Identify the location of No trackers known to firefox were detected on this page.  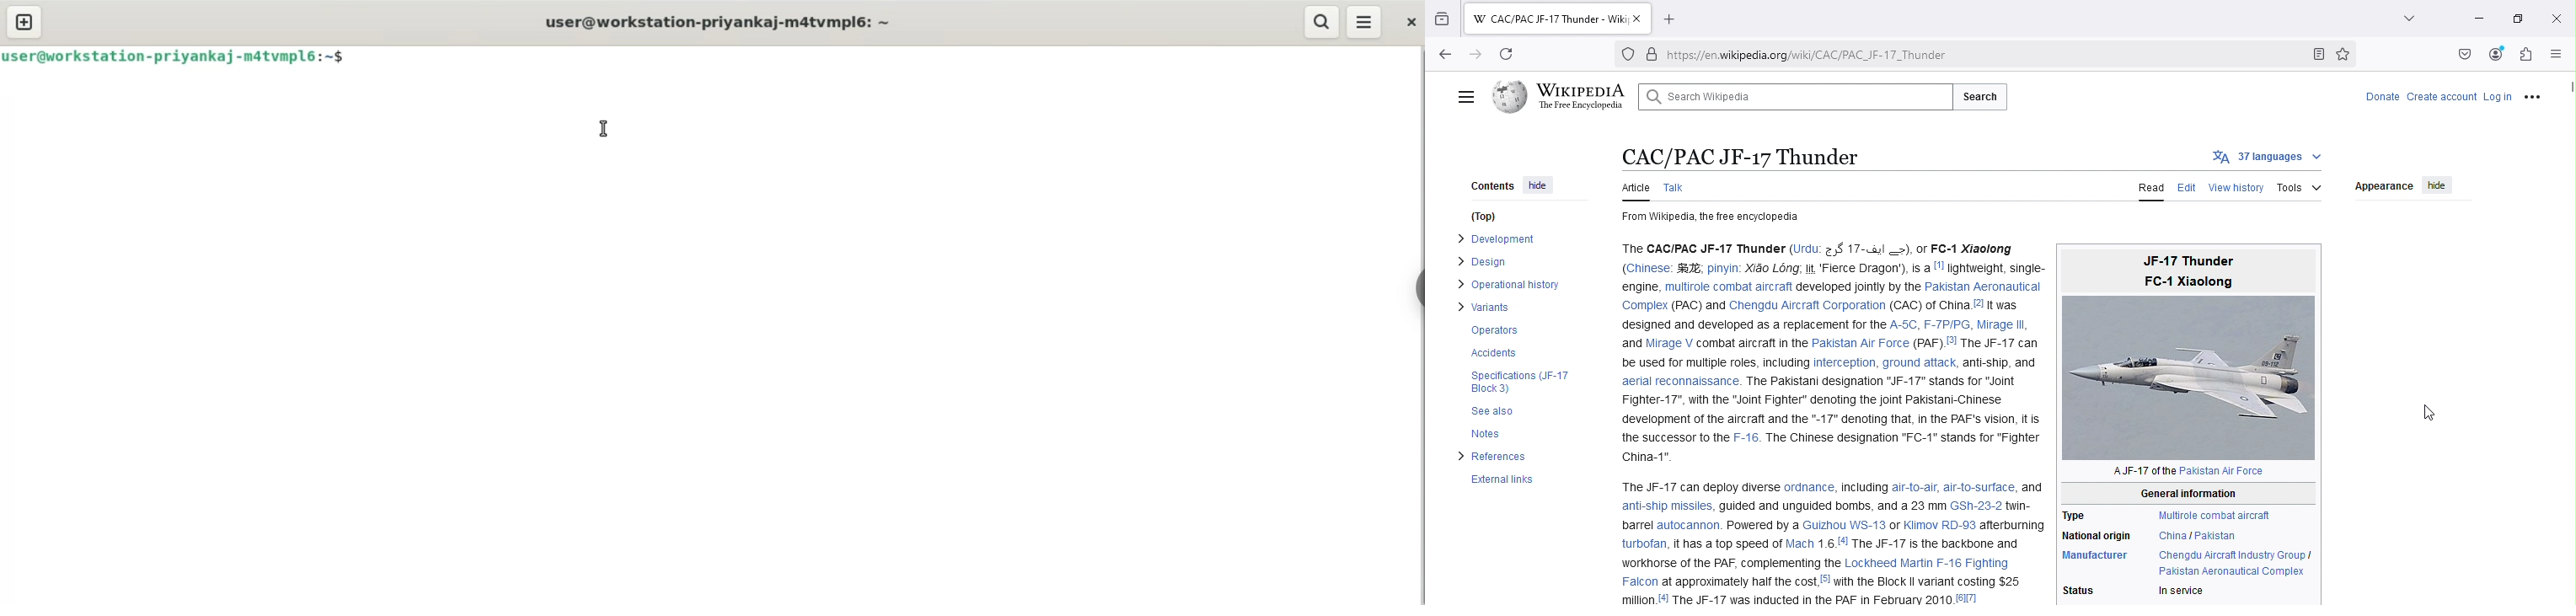
(1625, 56).